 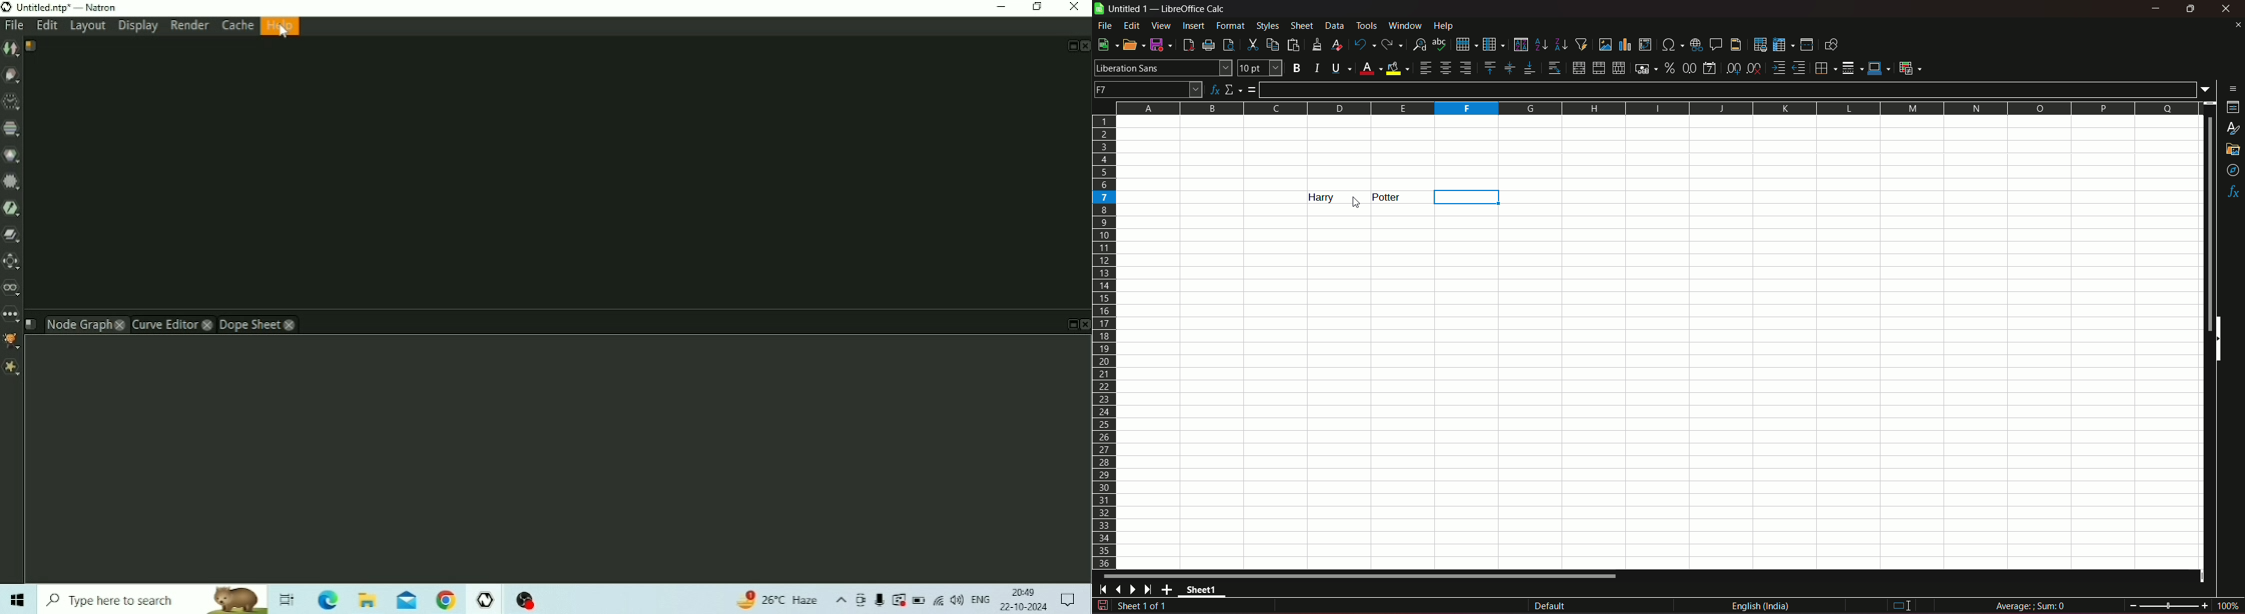 I want to click on text, so click(x=1388, y=197).